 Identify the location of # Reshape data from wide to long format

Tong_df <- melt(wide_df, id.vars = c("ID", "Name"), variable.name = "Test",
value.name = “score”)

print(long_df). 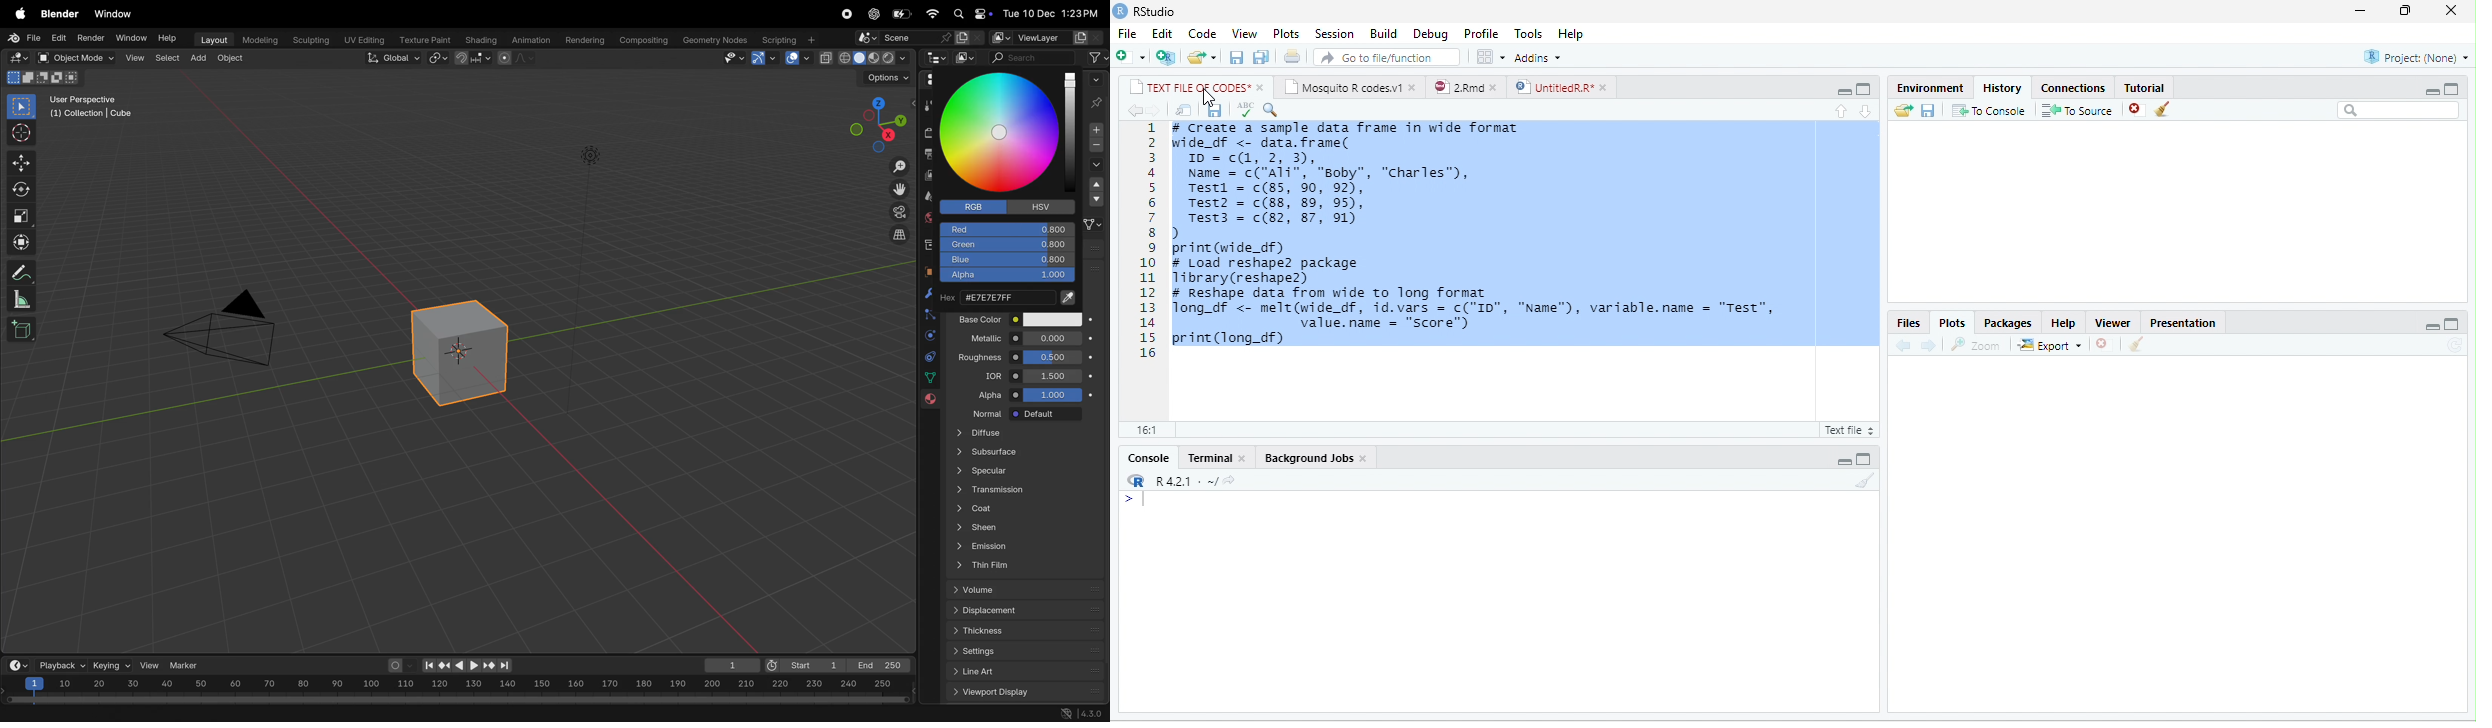
(1485, 316).